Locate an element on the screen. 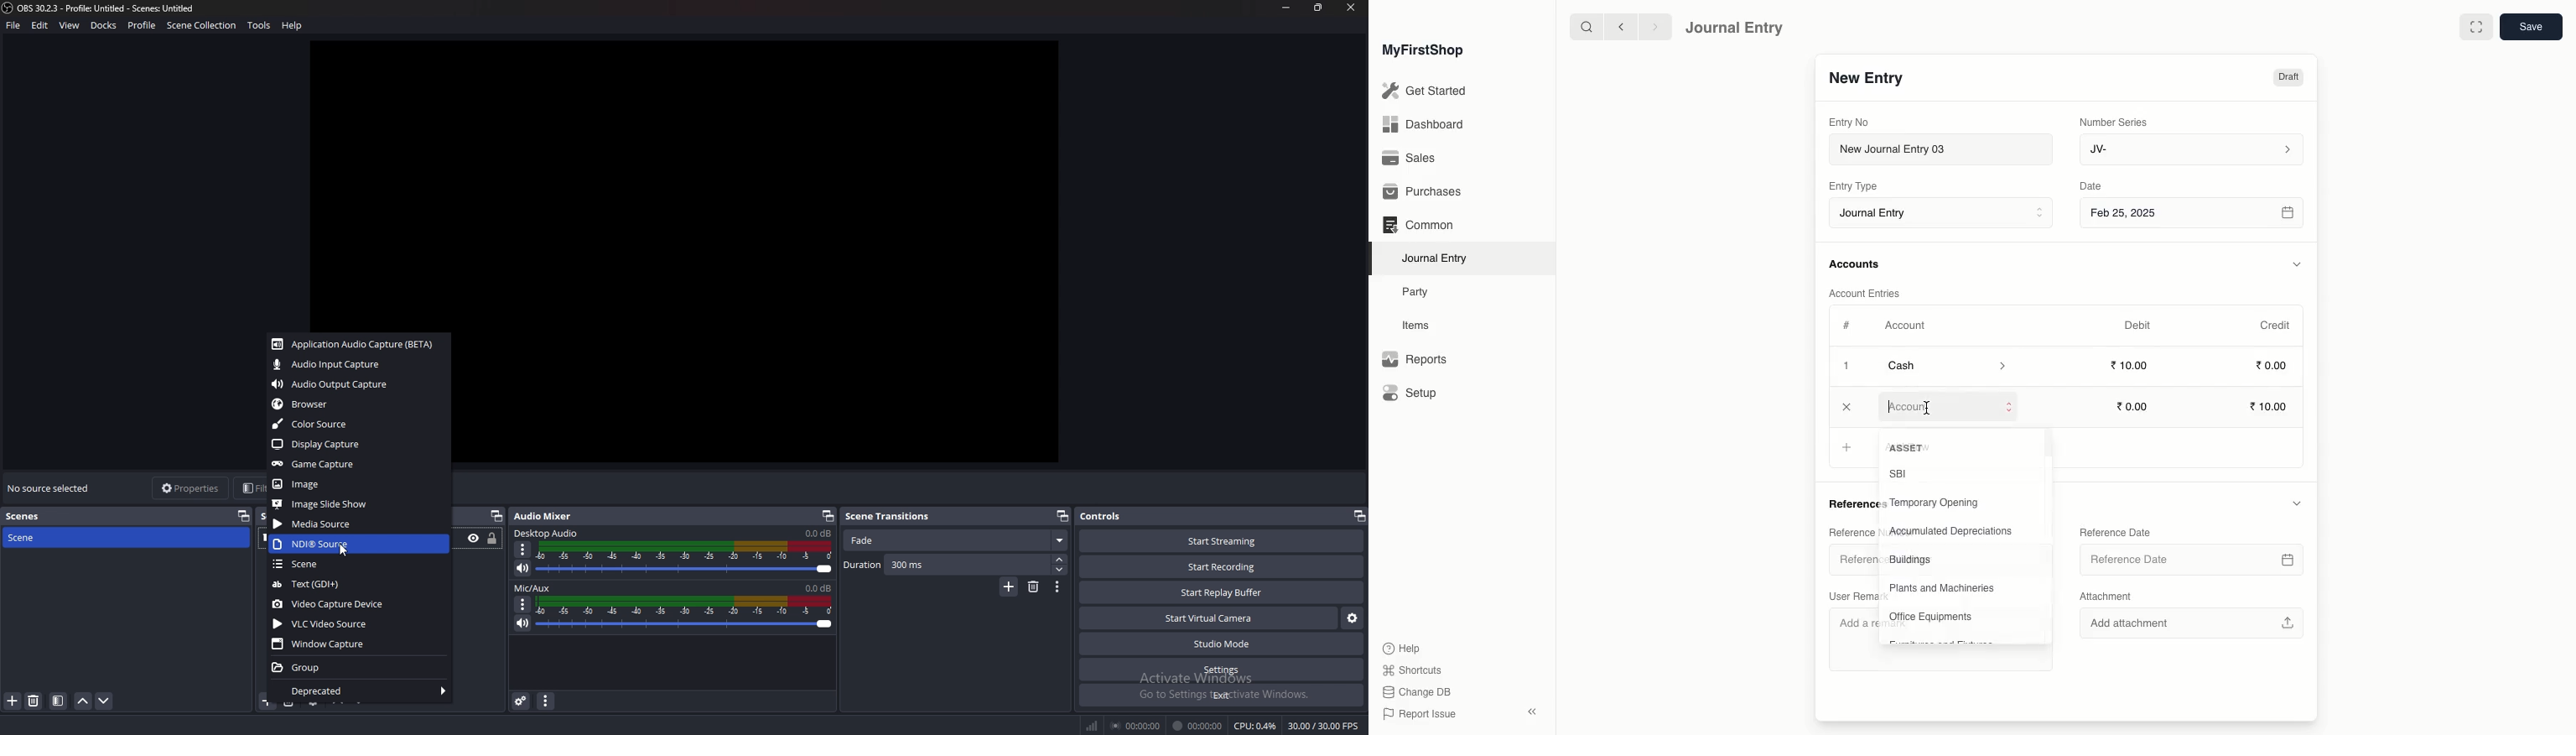  start recording is located at coordinates (1222, 567).